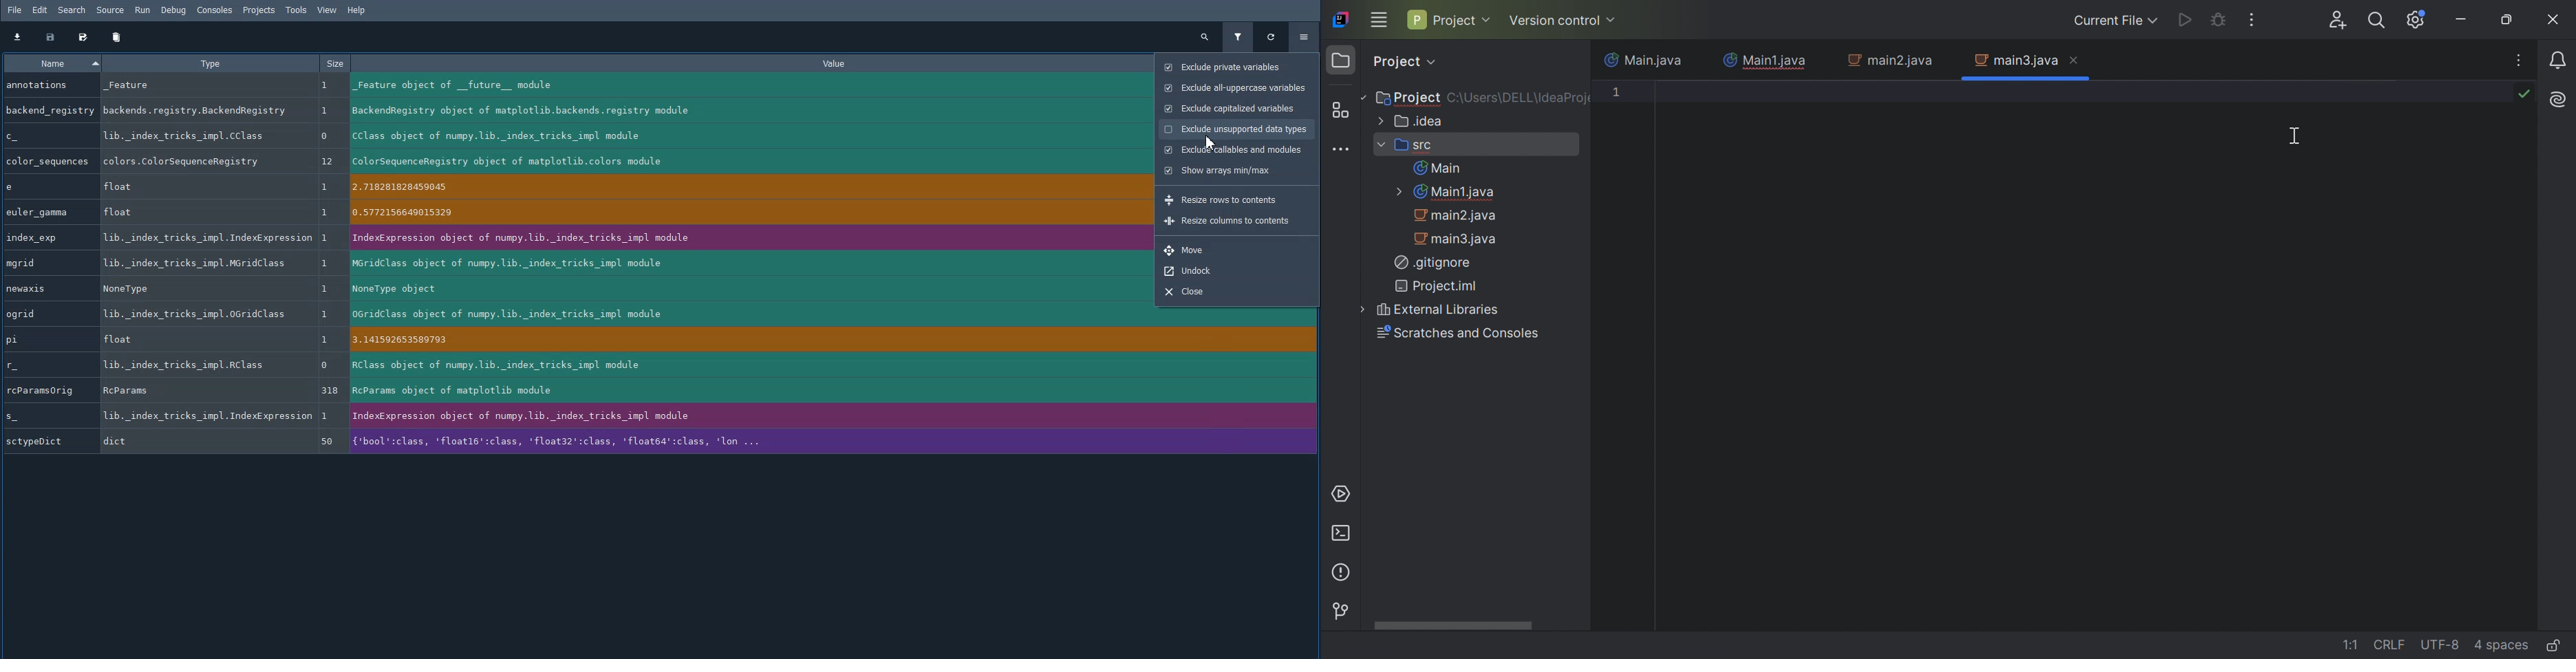  I want to click on , so click(325, 211).